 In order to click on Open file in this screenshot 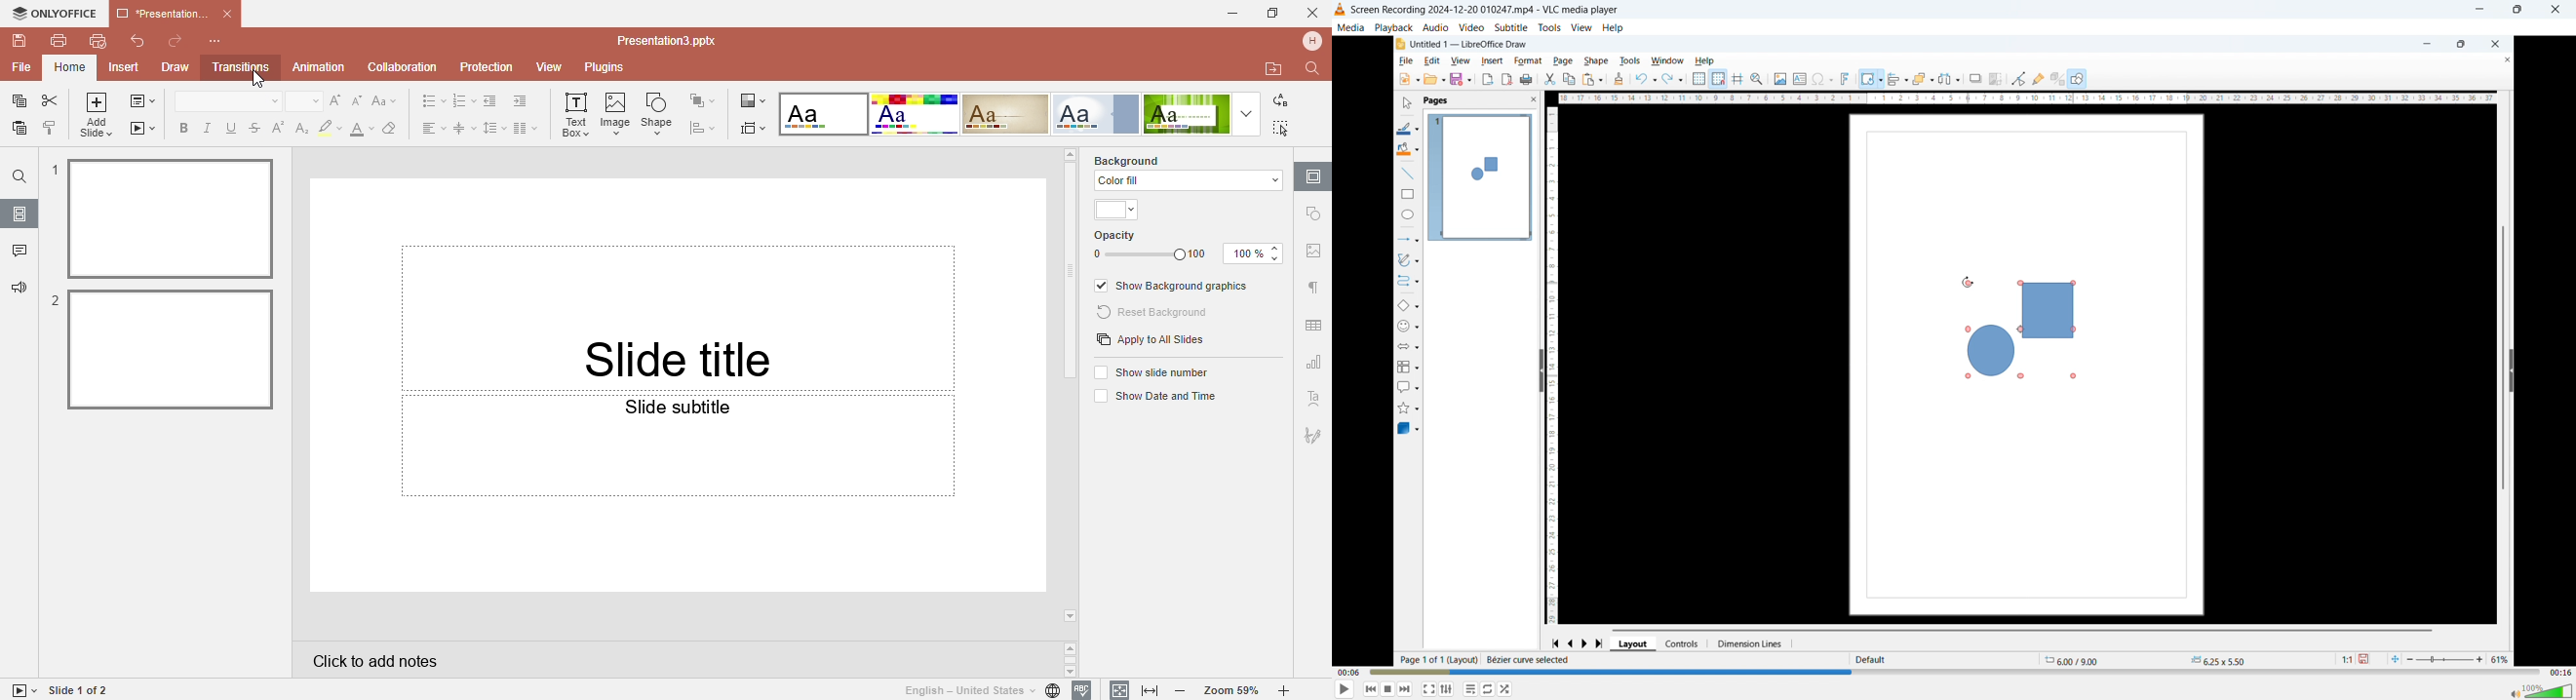, I will do `click(1274, 69)`.